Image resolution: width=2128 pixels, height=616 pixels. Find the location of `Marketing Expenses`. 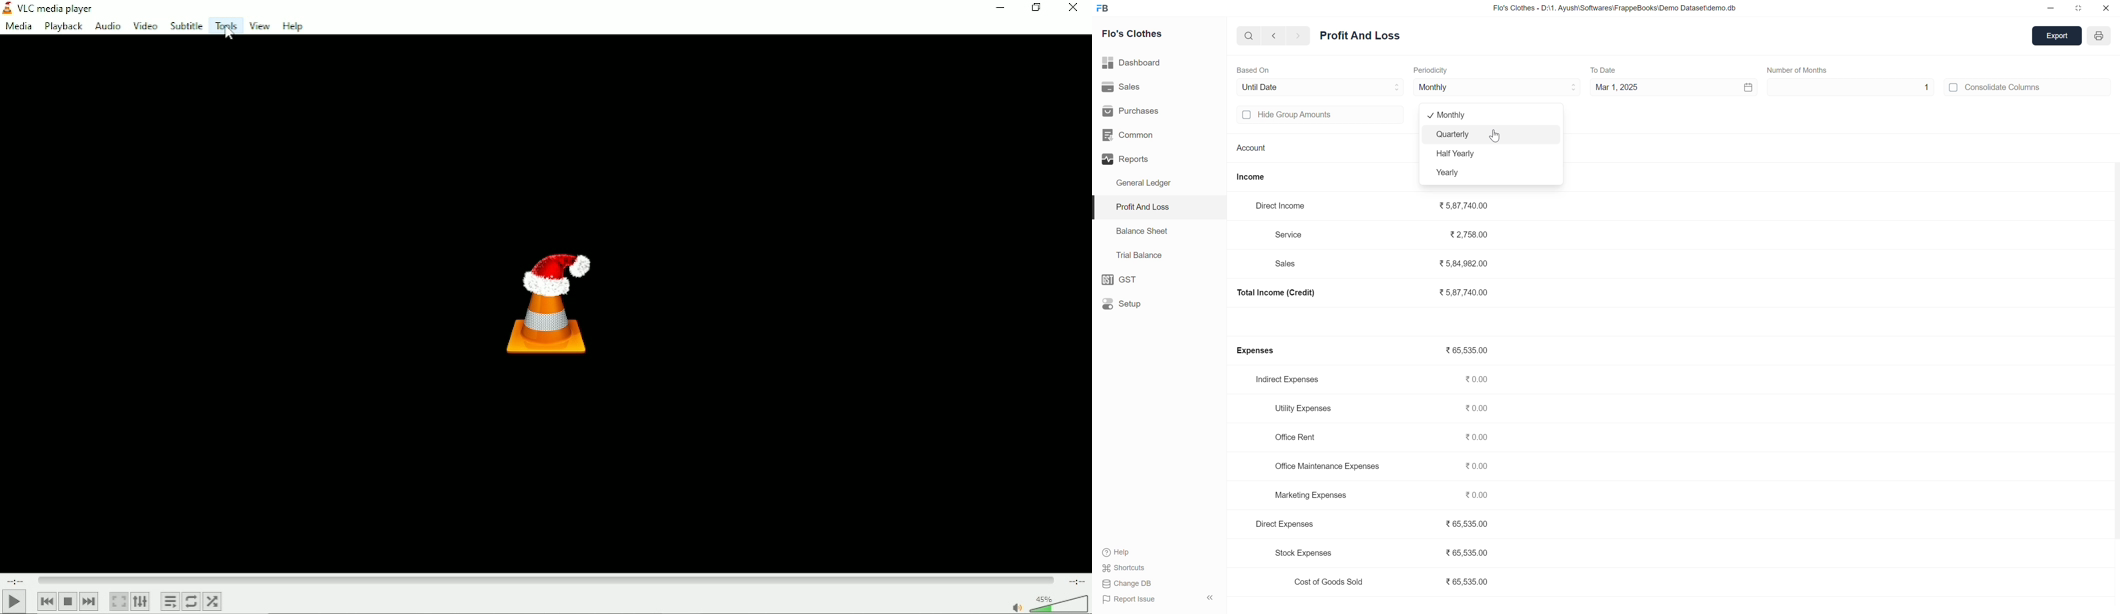

Marketing Expenses is located at coordinates (1307, 495).